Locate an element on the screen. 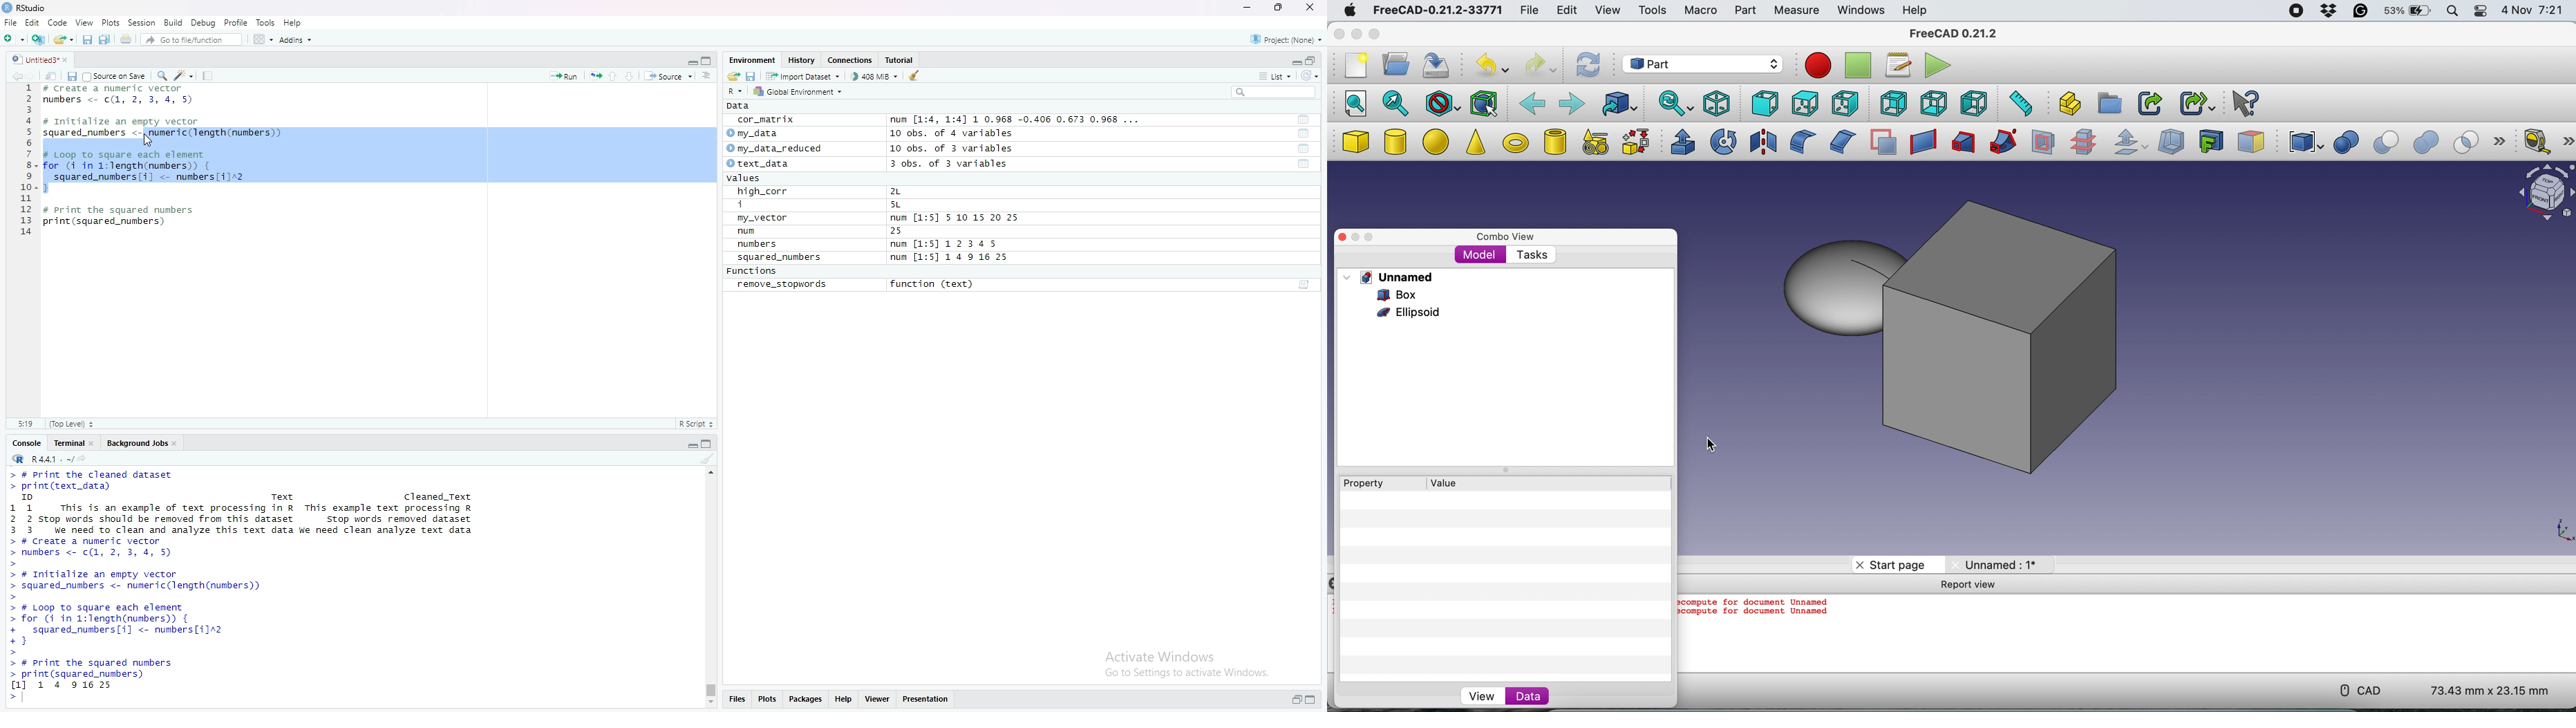 The width and height of the screenshot is (2576, 728). rear is located at coordinates (1892, 103).